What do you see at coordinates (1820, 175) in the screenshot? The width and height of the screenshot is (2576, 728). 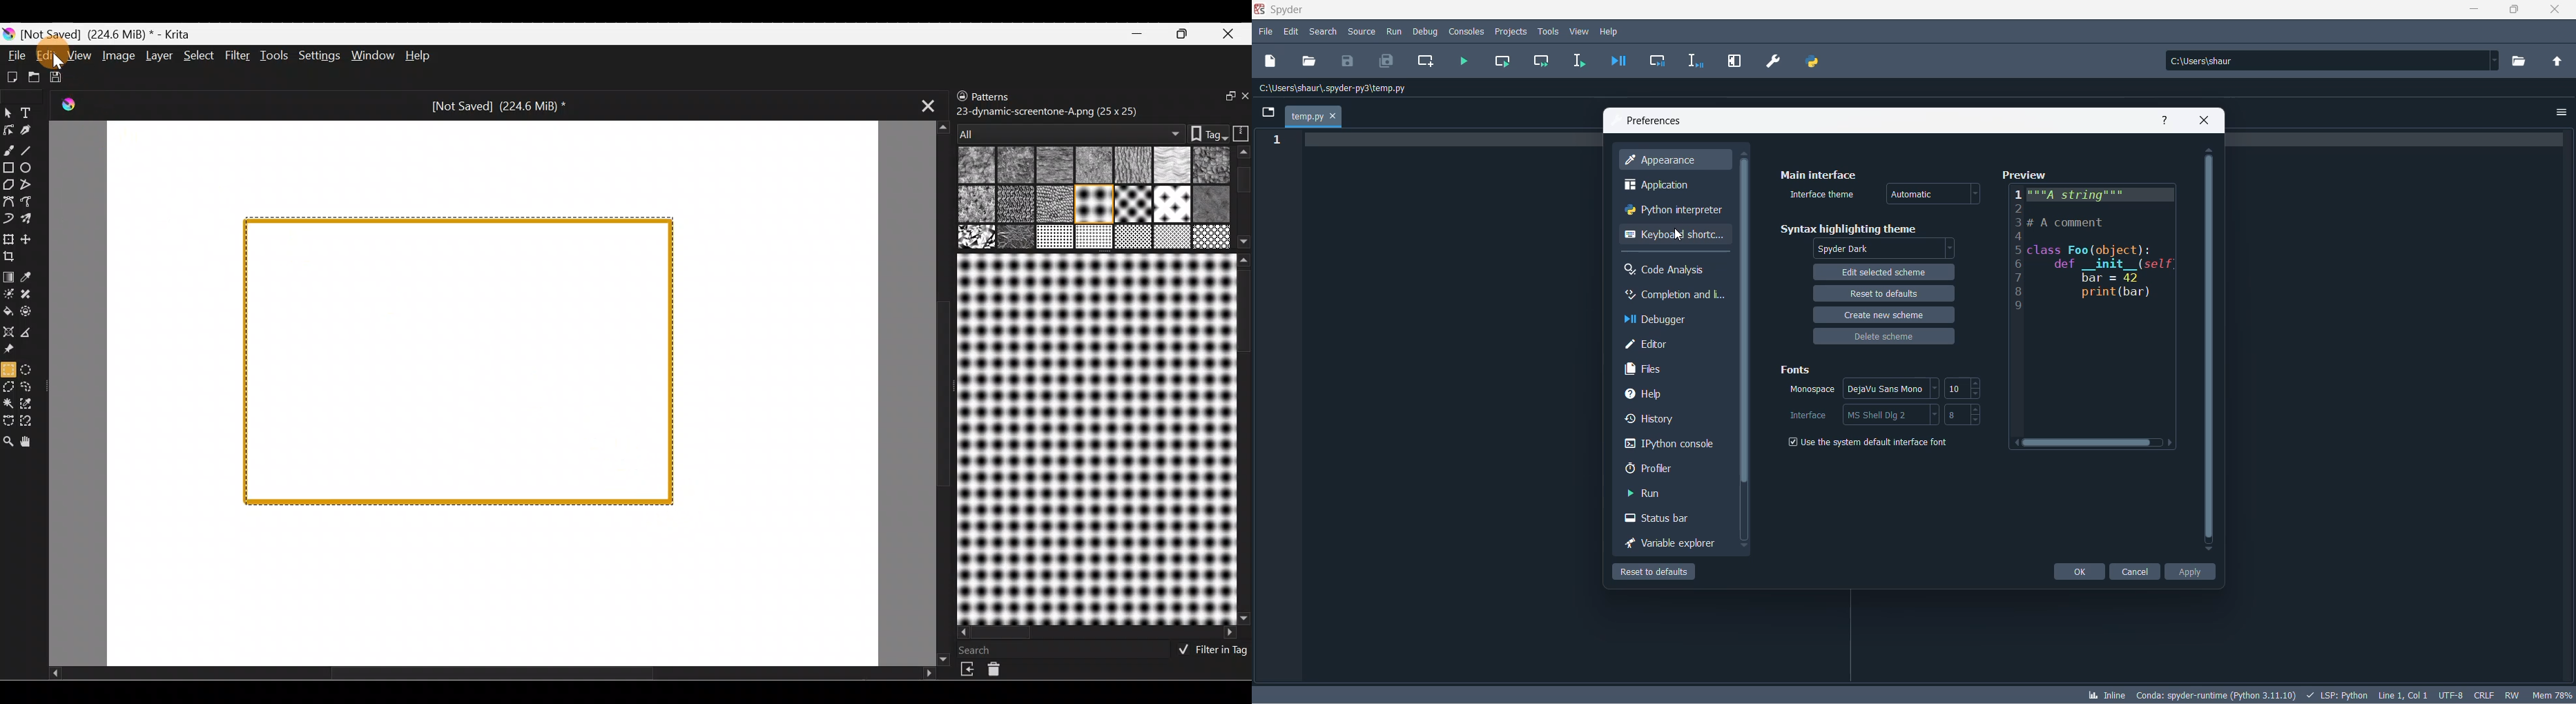 I see `main interface text` at bounding box center [1820, 175].